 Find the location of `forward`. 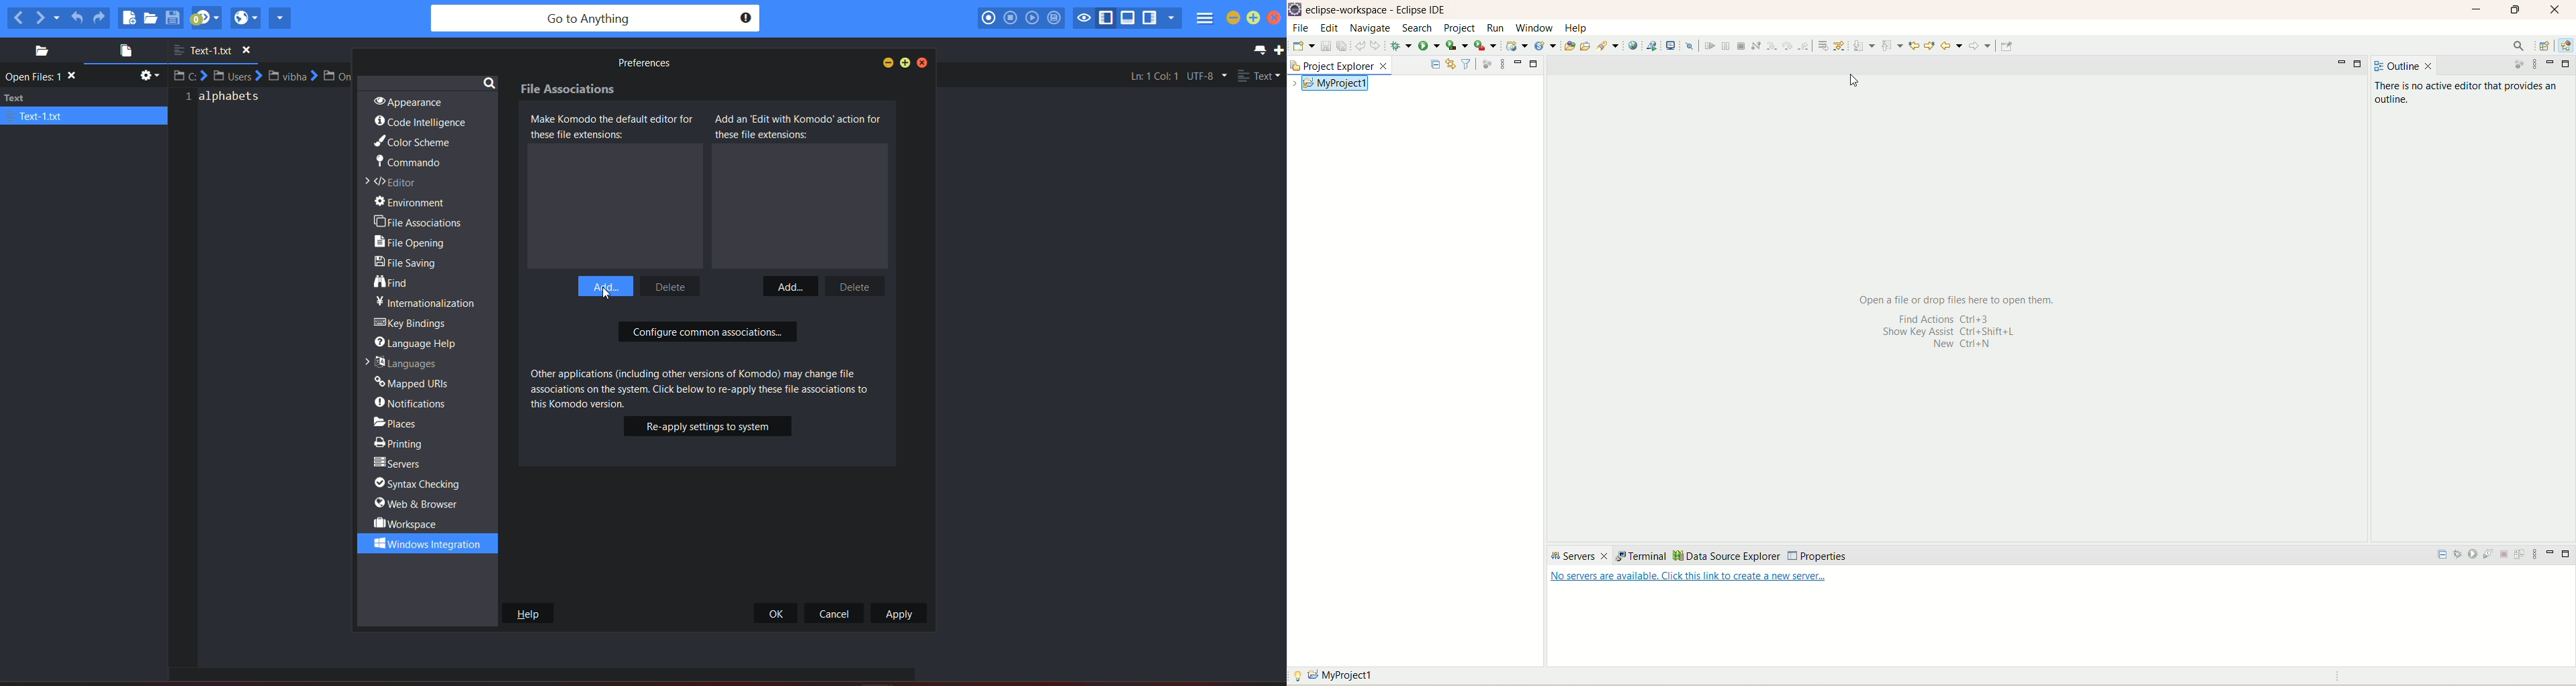

forward is located at coordinates (1980, 46).